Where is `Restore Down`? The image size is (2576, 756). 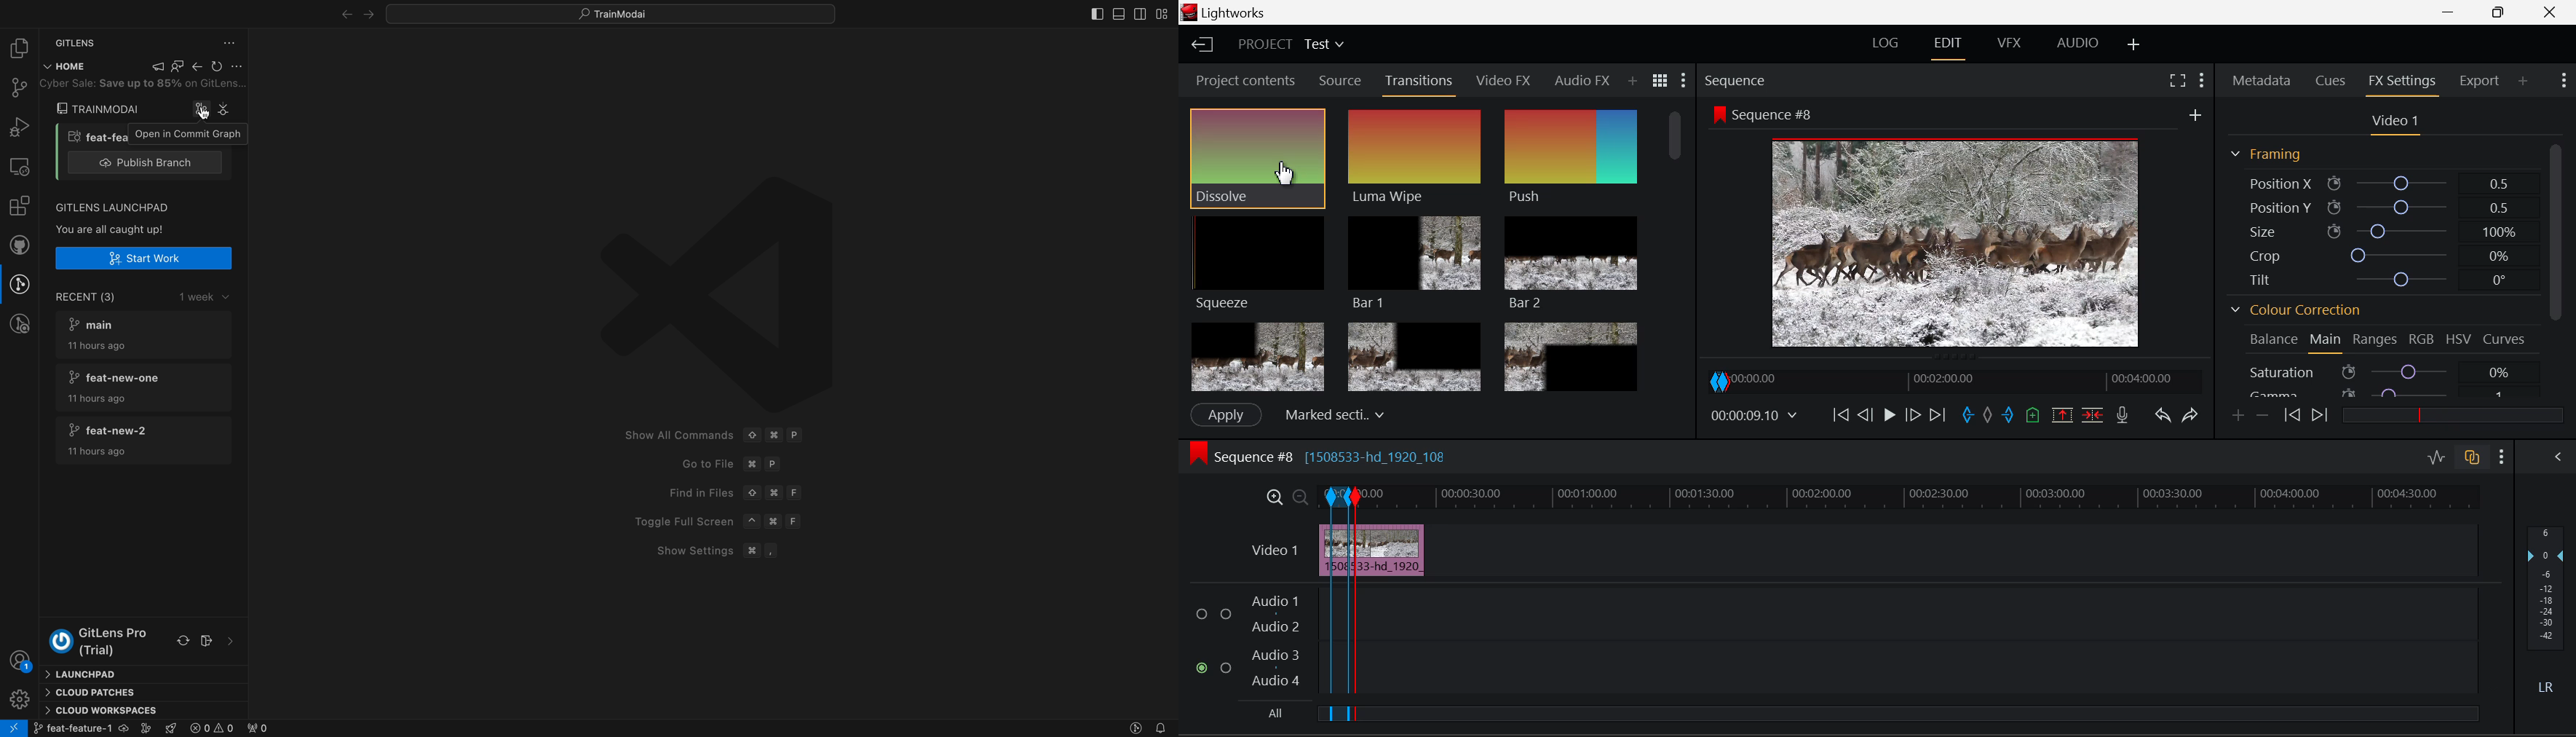
Restore Down is located at coordinates (2453, 12).